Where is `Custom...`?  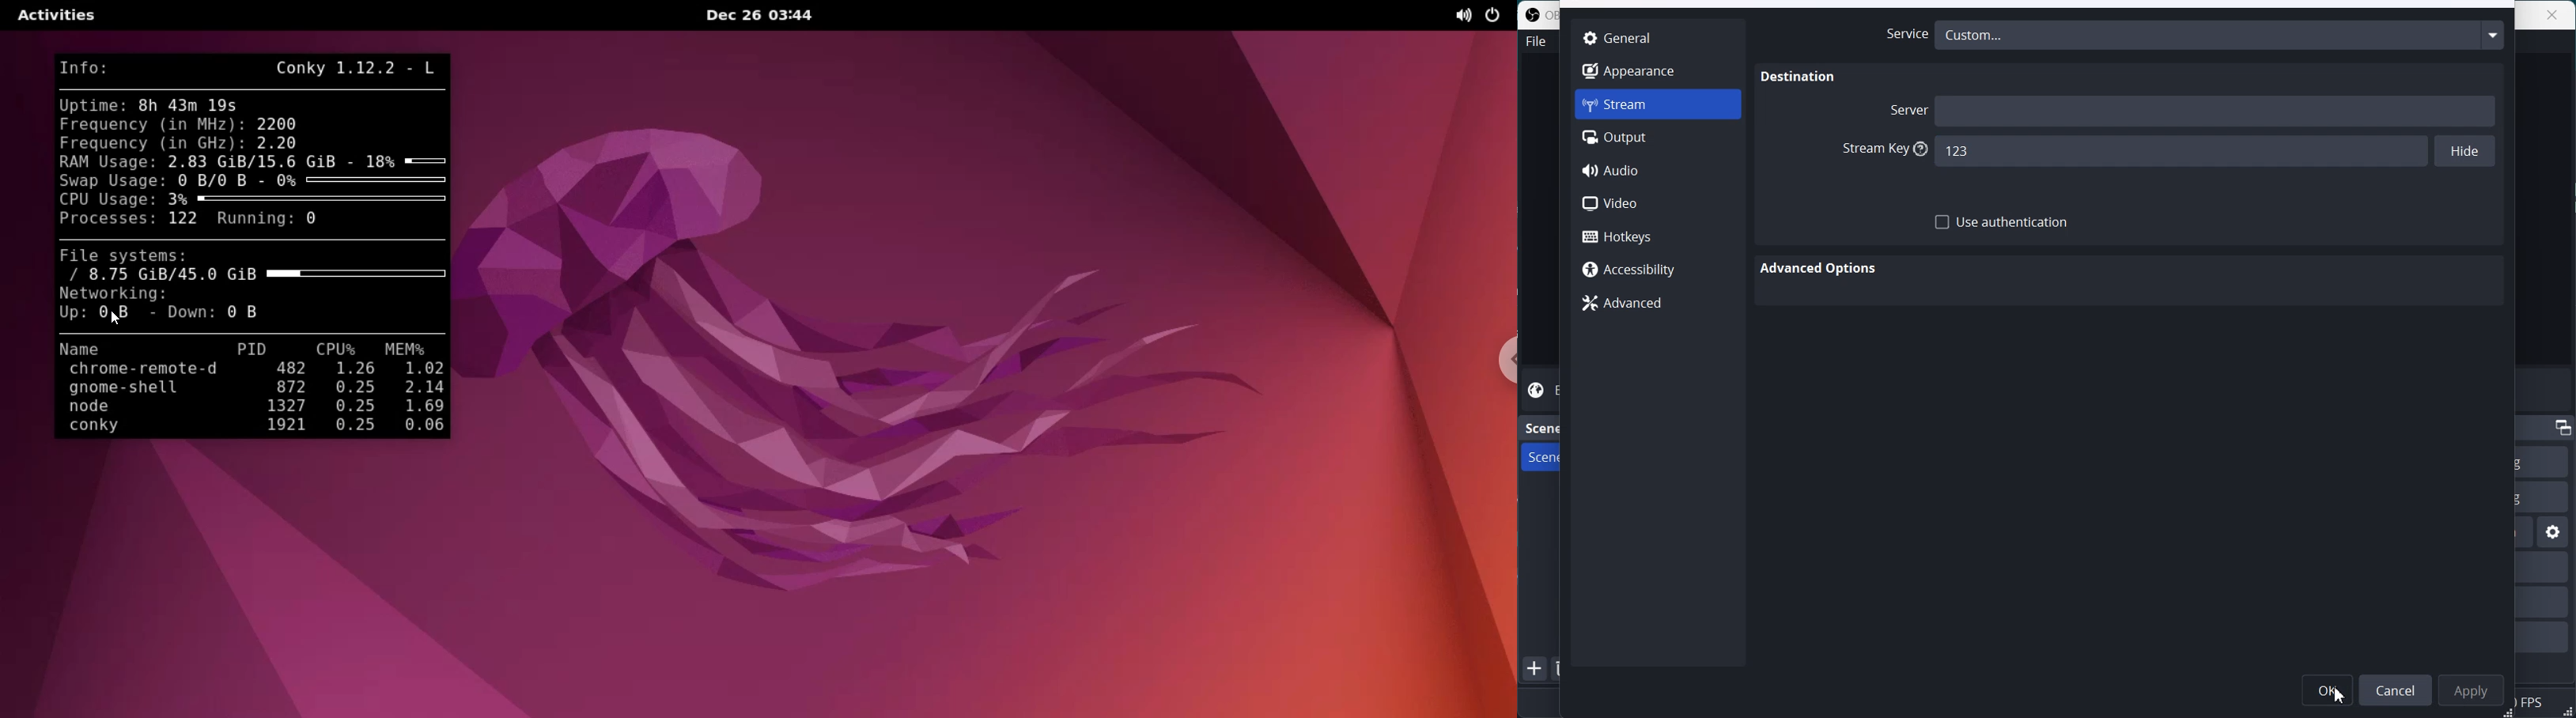
Custom... is located at coordinates (2220, 34).